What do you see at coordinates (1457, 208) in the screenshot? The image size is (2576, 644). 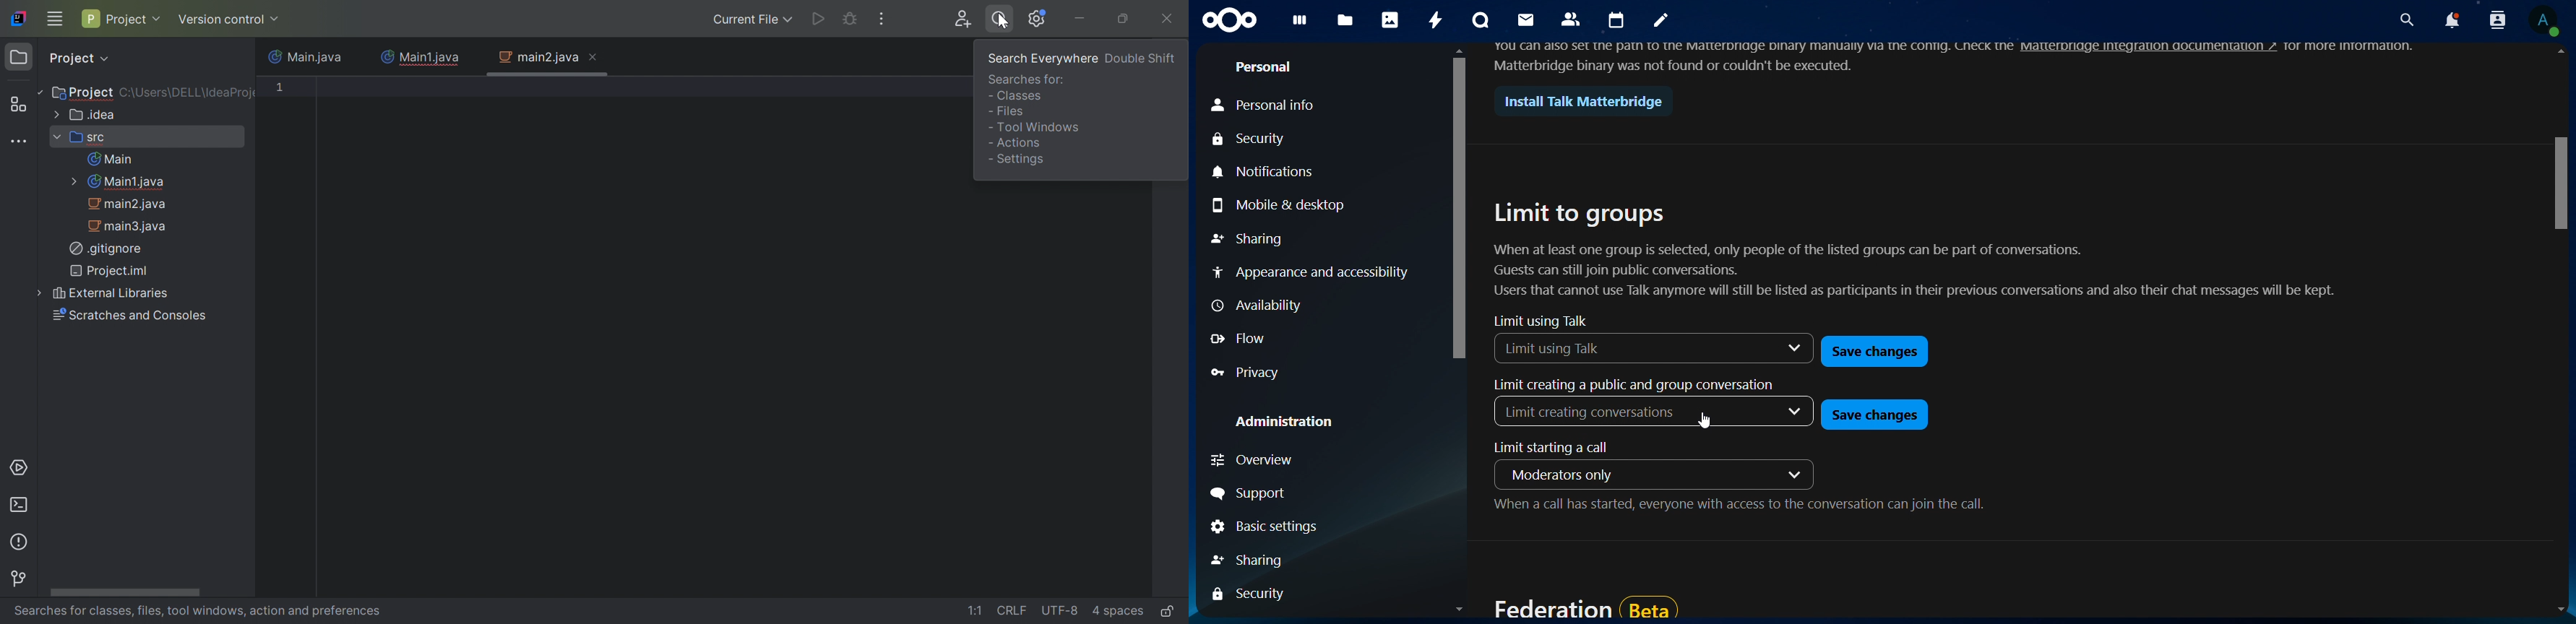 I see `vertical scroll bar` at bounding box center [1457, 208].